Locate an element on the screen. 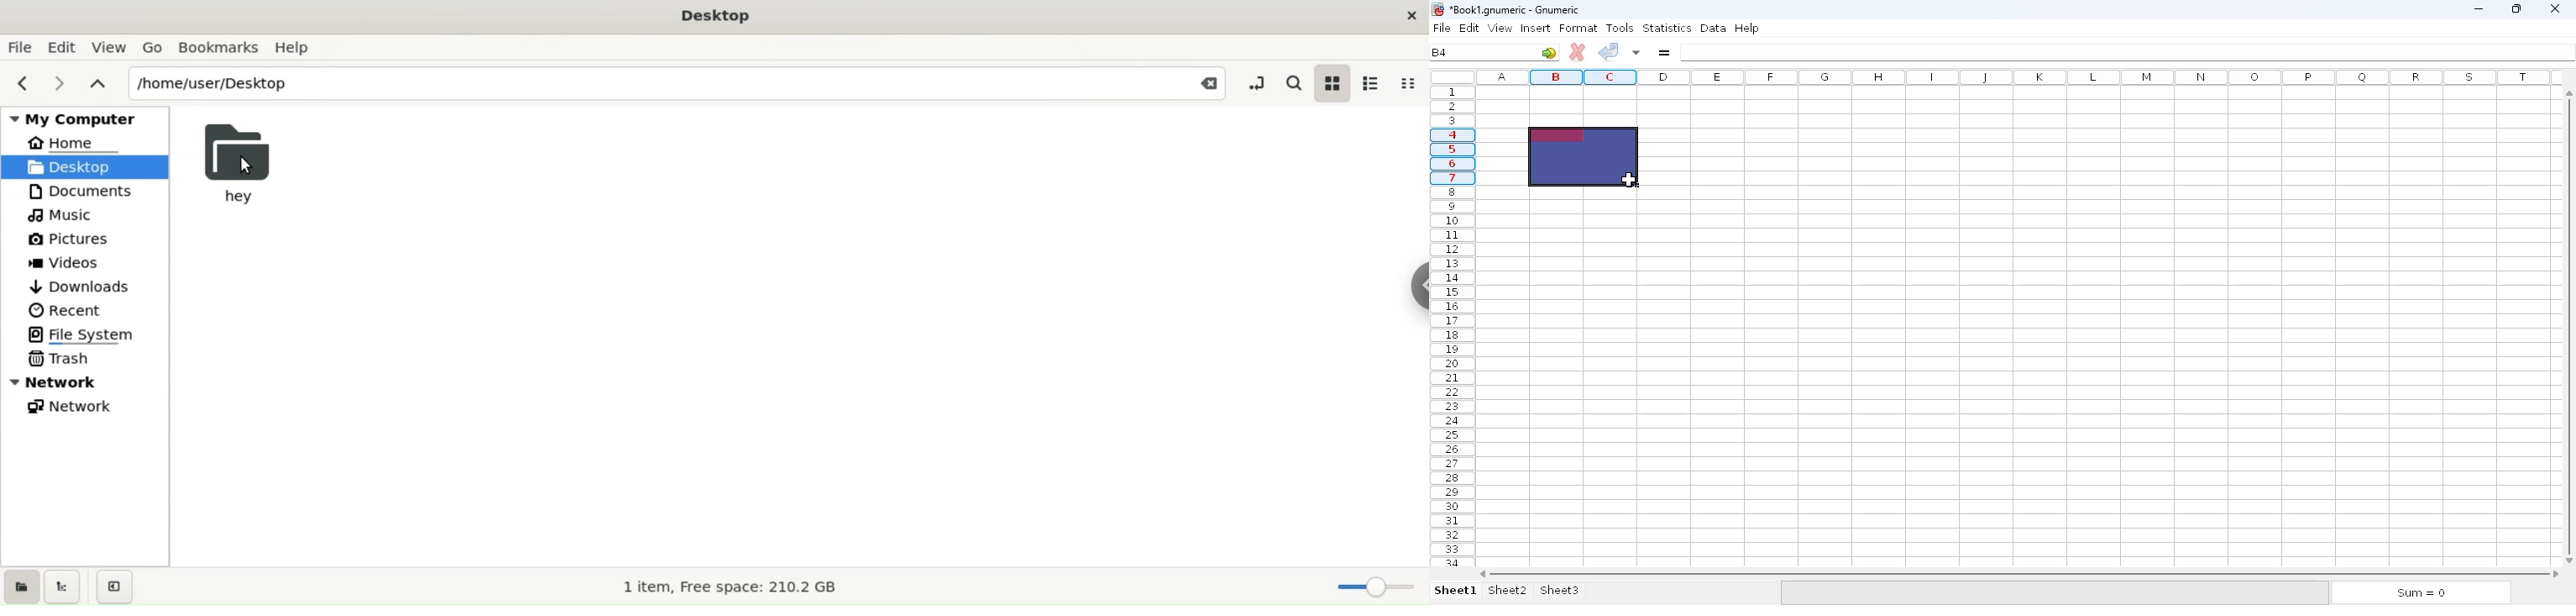  statistics is located at coordinates (1667, 28).